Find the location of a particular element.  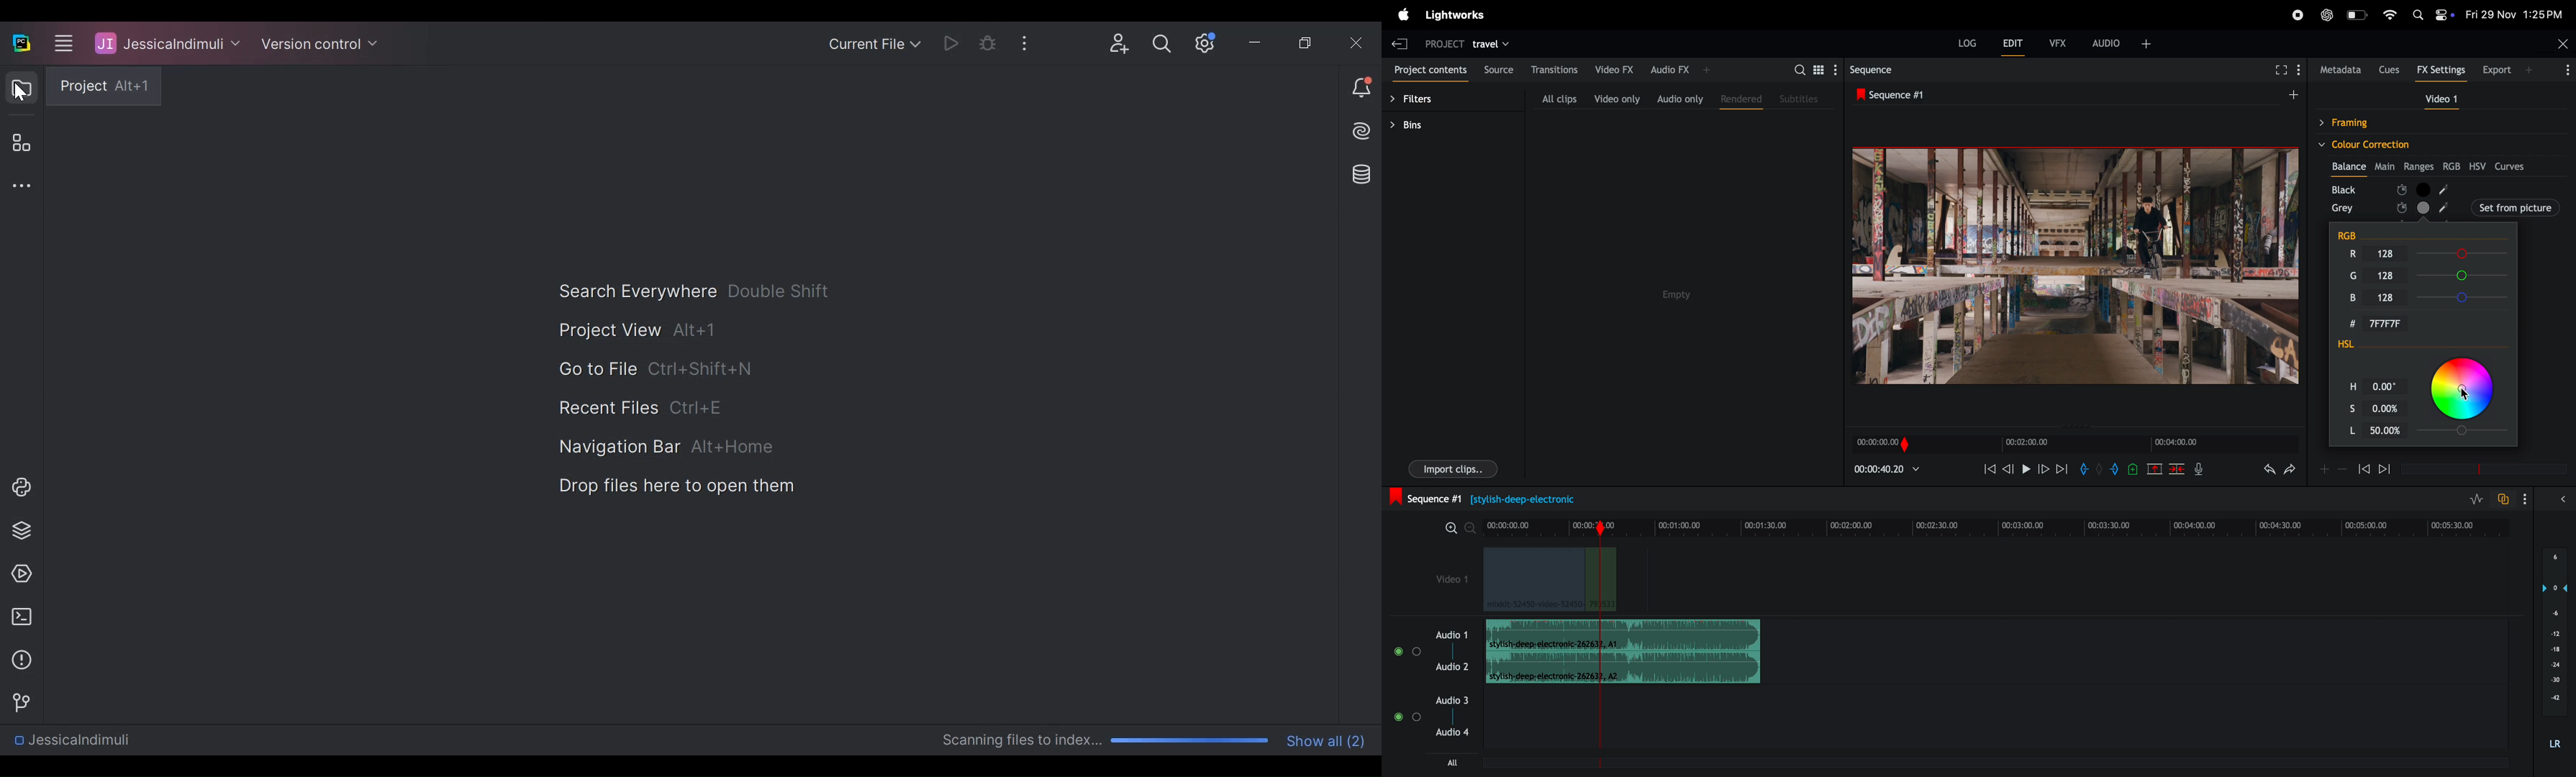

Navigation Bar is located at coordinates (664, 447).